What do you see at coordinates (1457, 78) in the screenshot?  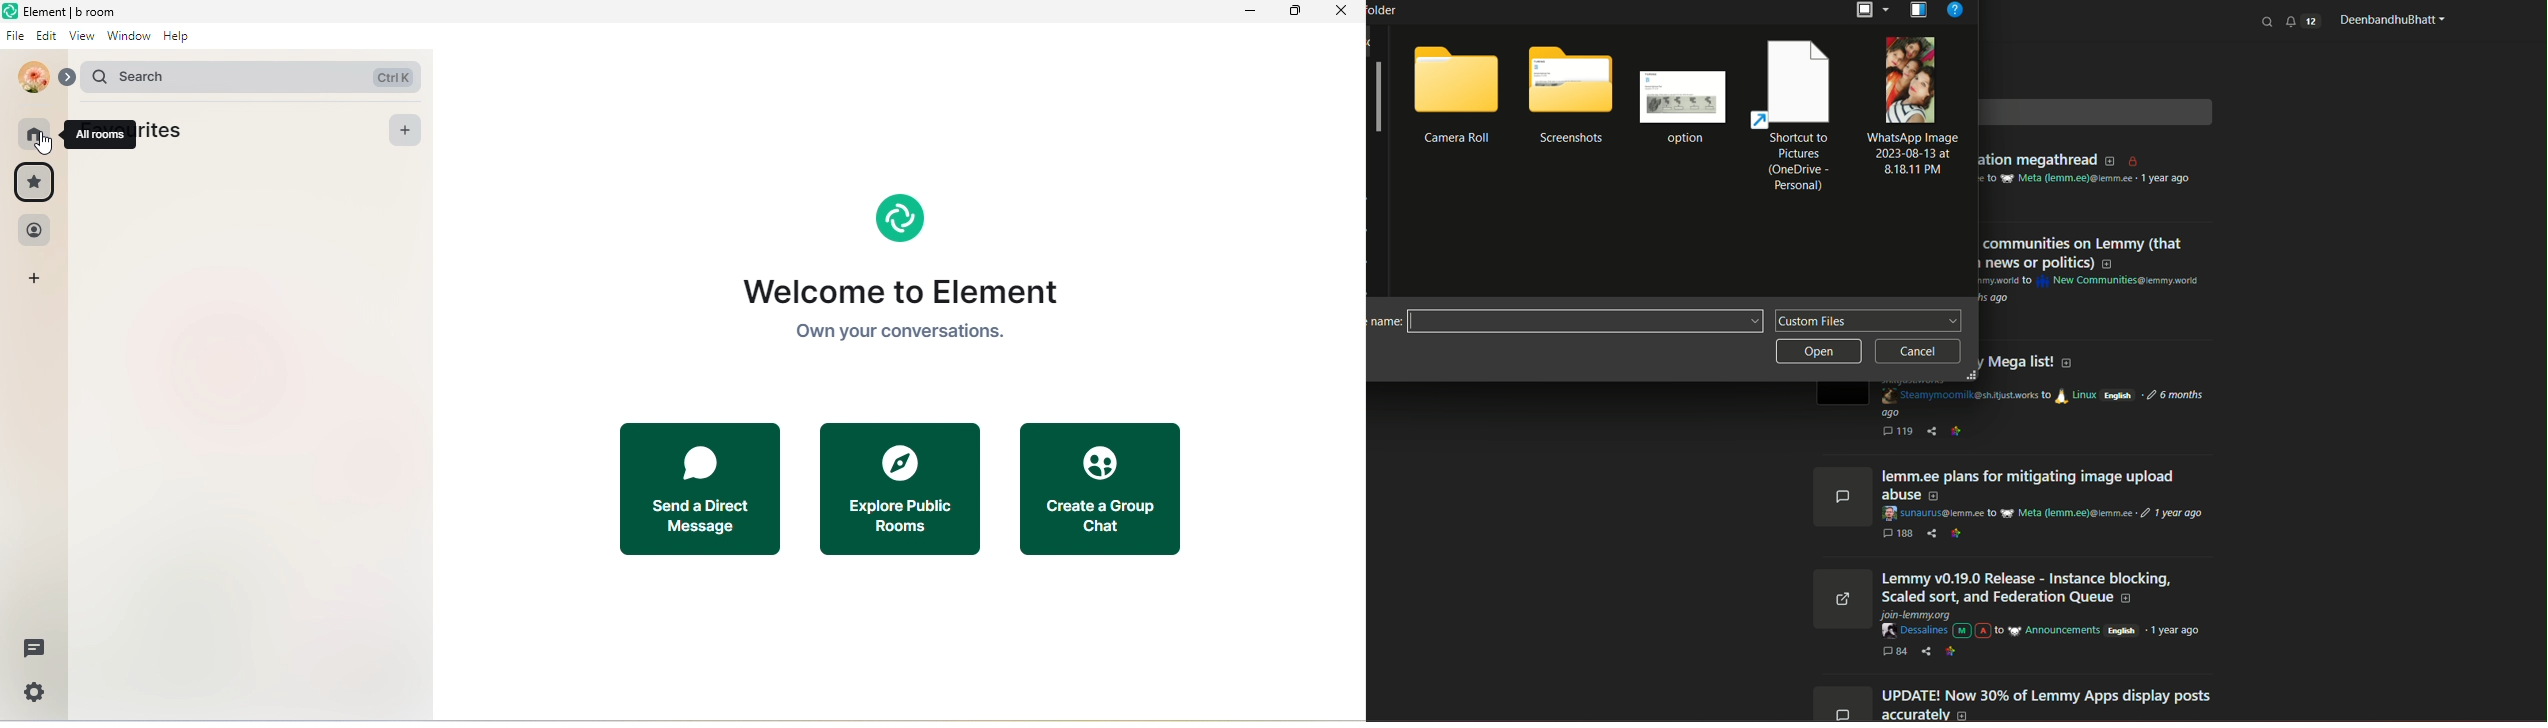 I see `folder` at bounding box center [1457, 78].